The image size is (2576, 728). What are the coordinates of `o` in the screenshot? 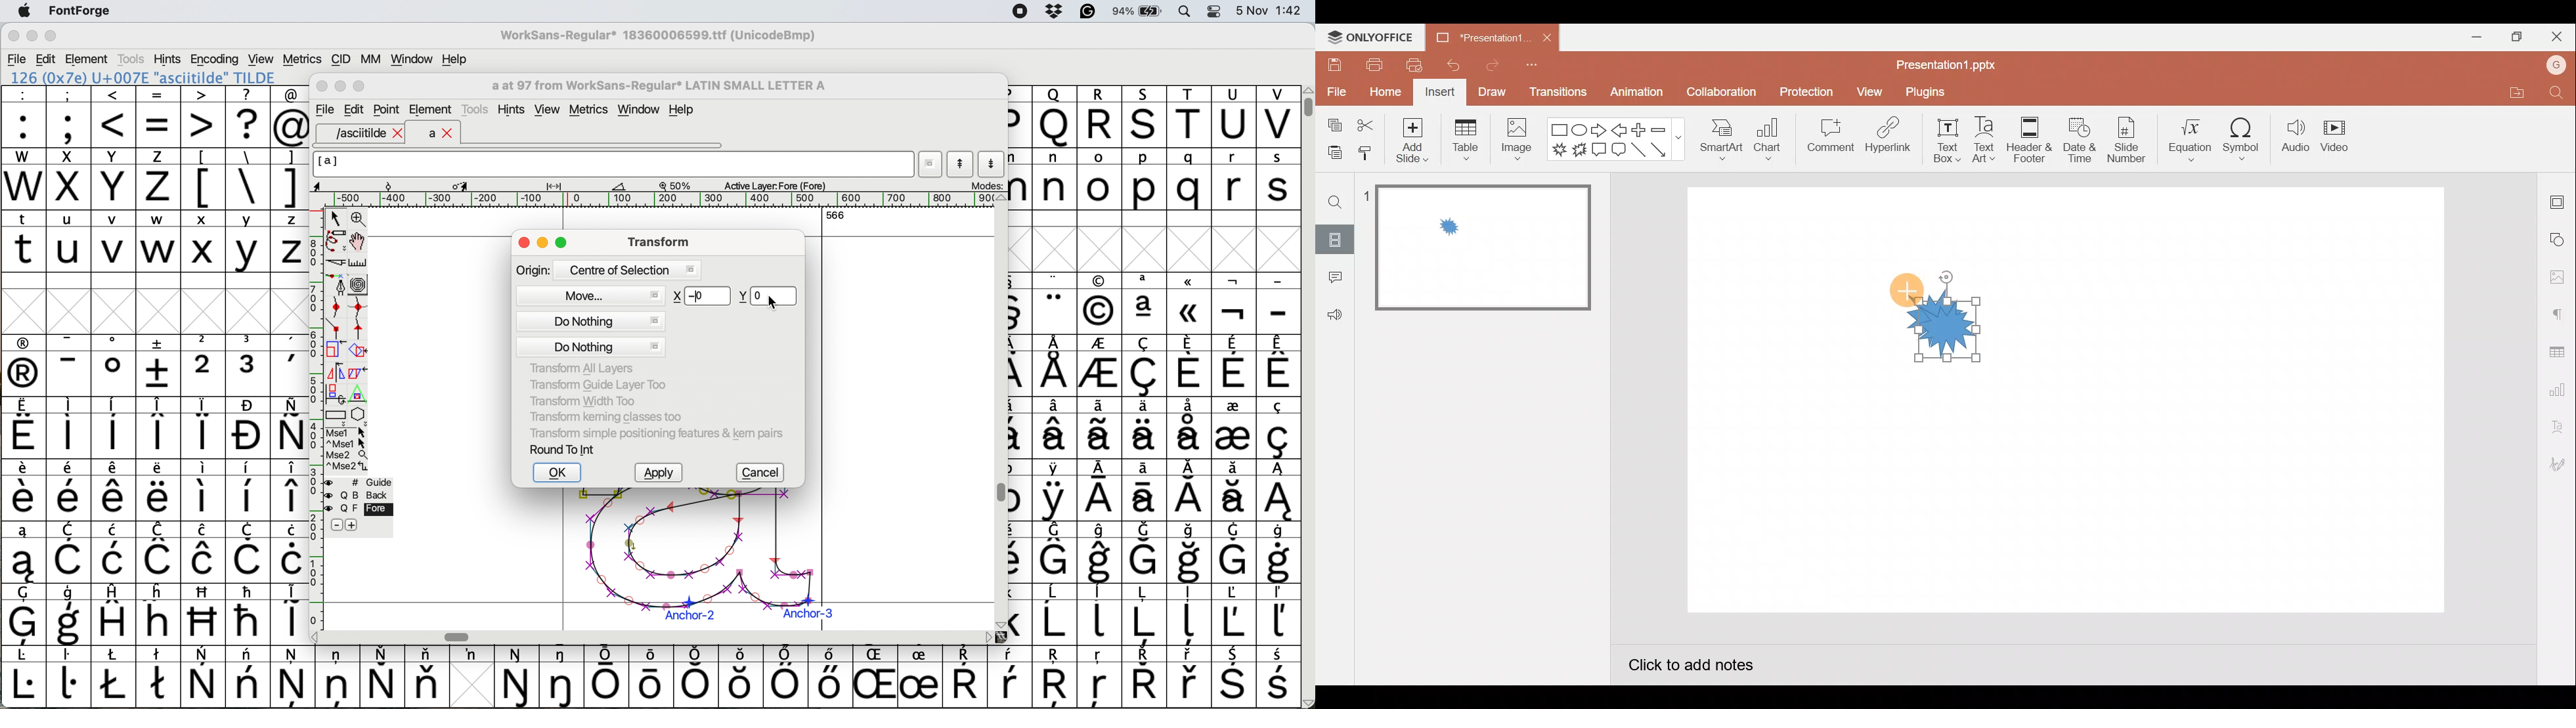 It's located at (1101, 181).